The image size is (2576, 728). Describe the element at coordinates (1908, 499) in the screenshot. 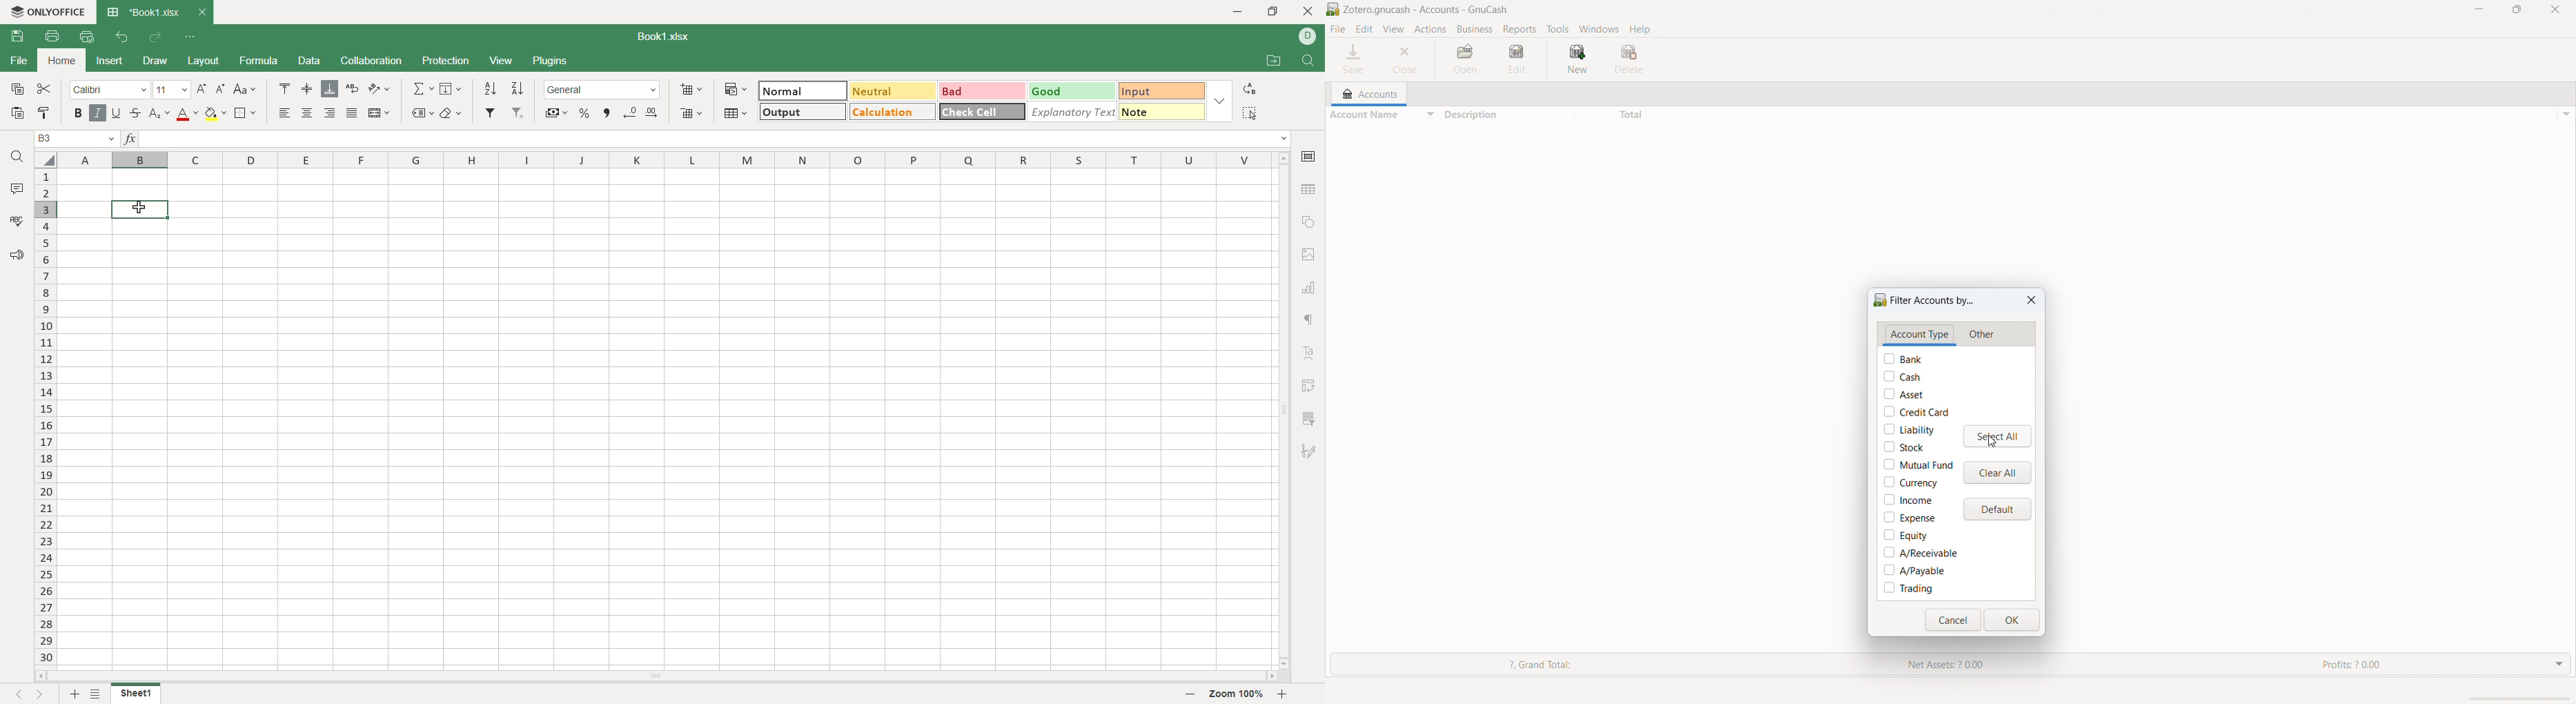

I see `income` at that location.